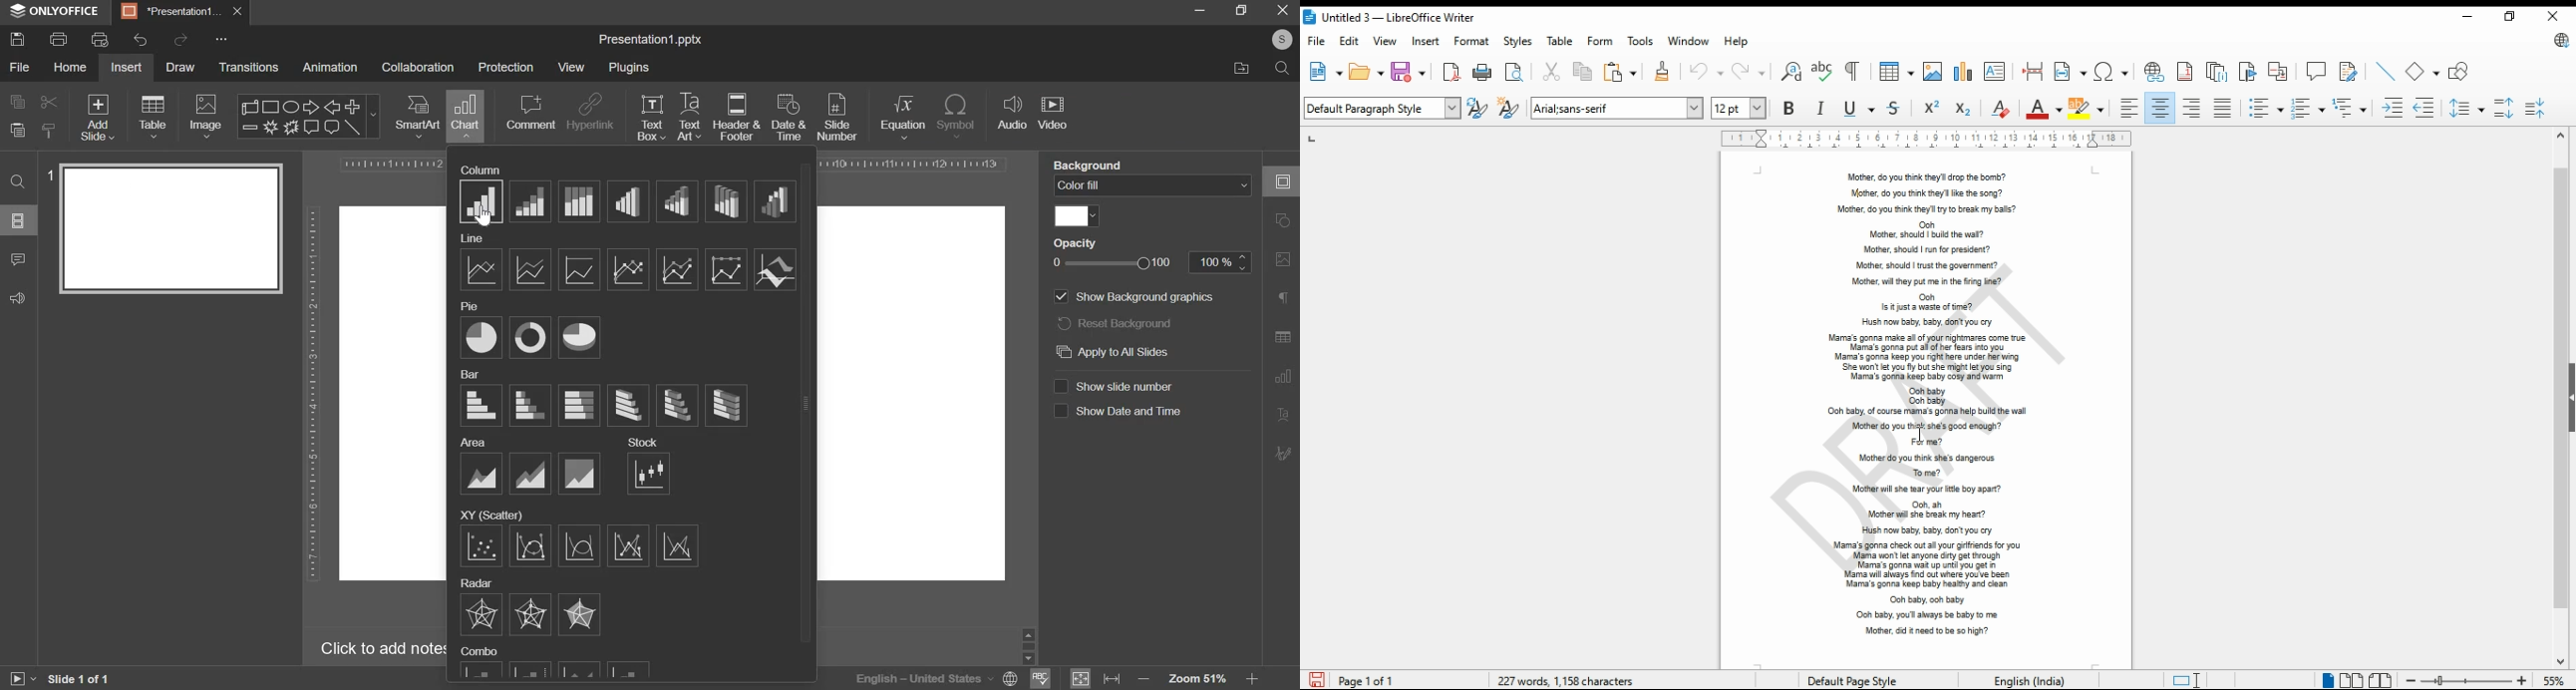  I want to click on profile, so click(1282, 38).